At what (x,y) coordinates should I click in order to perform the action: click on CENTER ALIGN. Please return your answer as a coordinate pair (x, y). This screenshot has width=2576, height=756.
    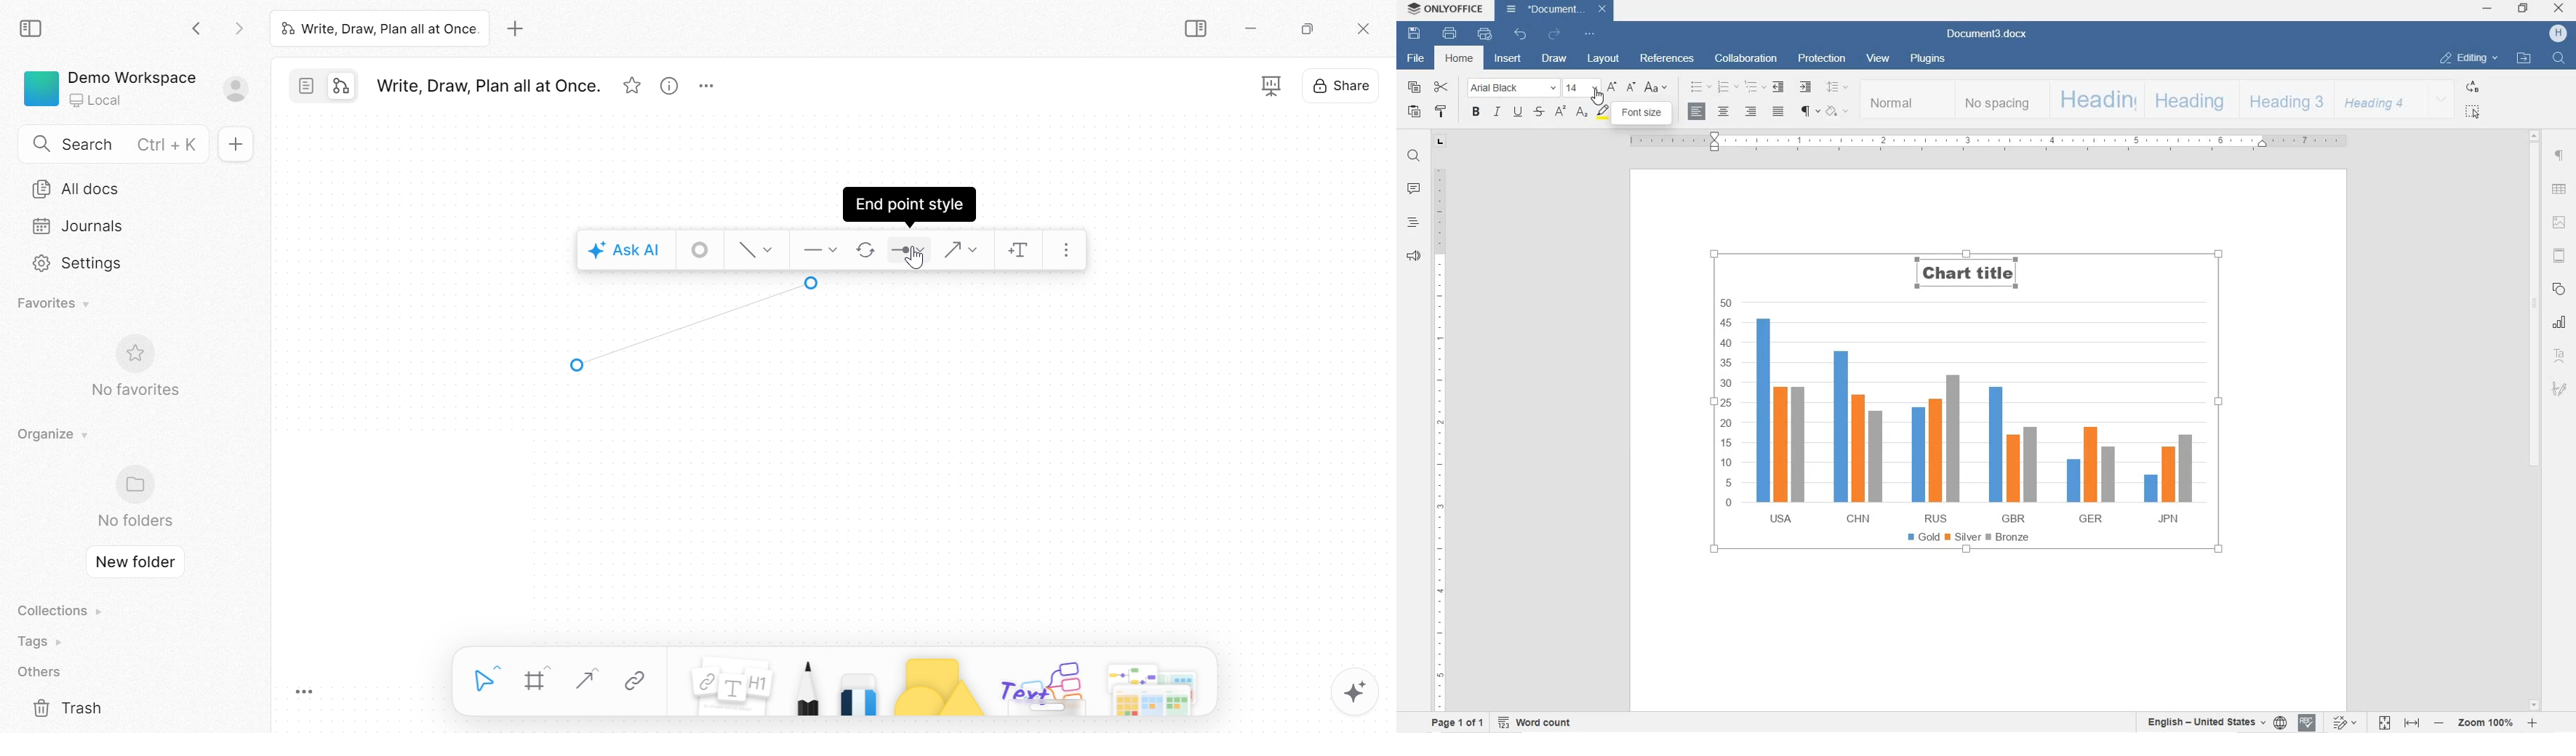
    Looking at the image, I should click on (1724, 112).